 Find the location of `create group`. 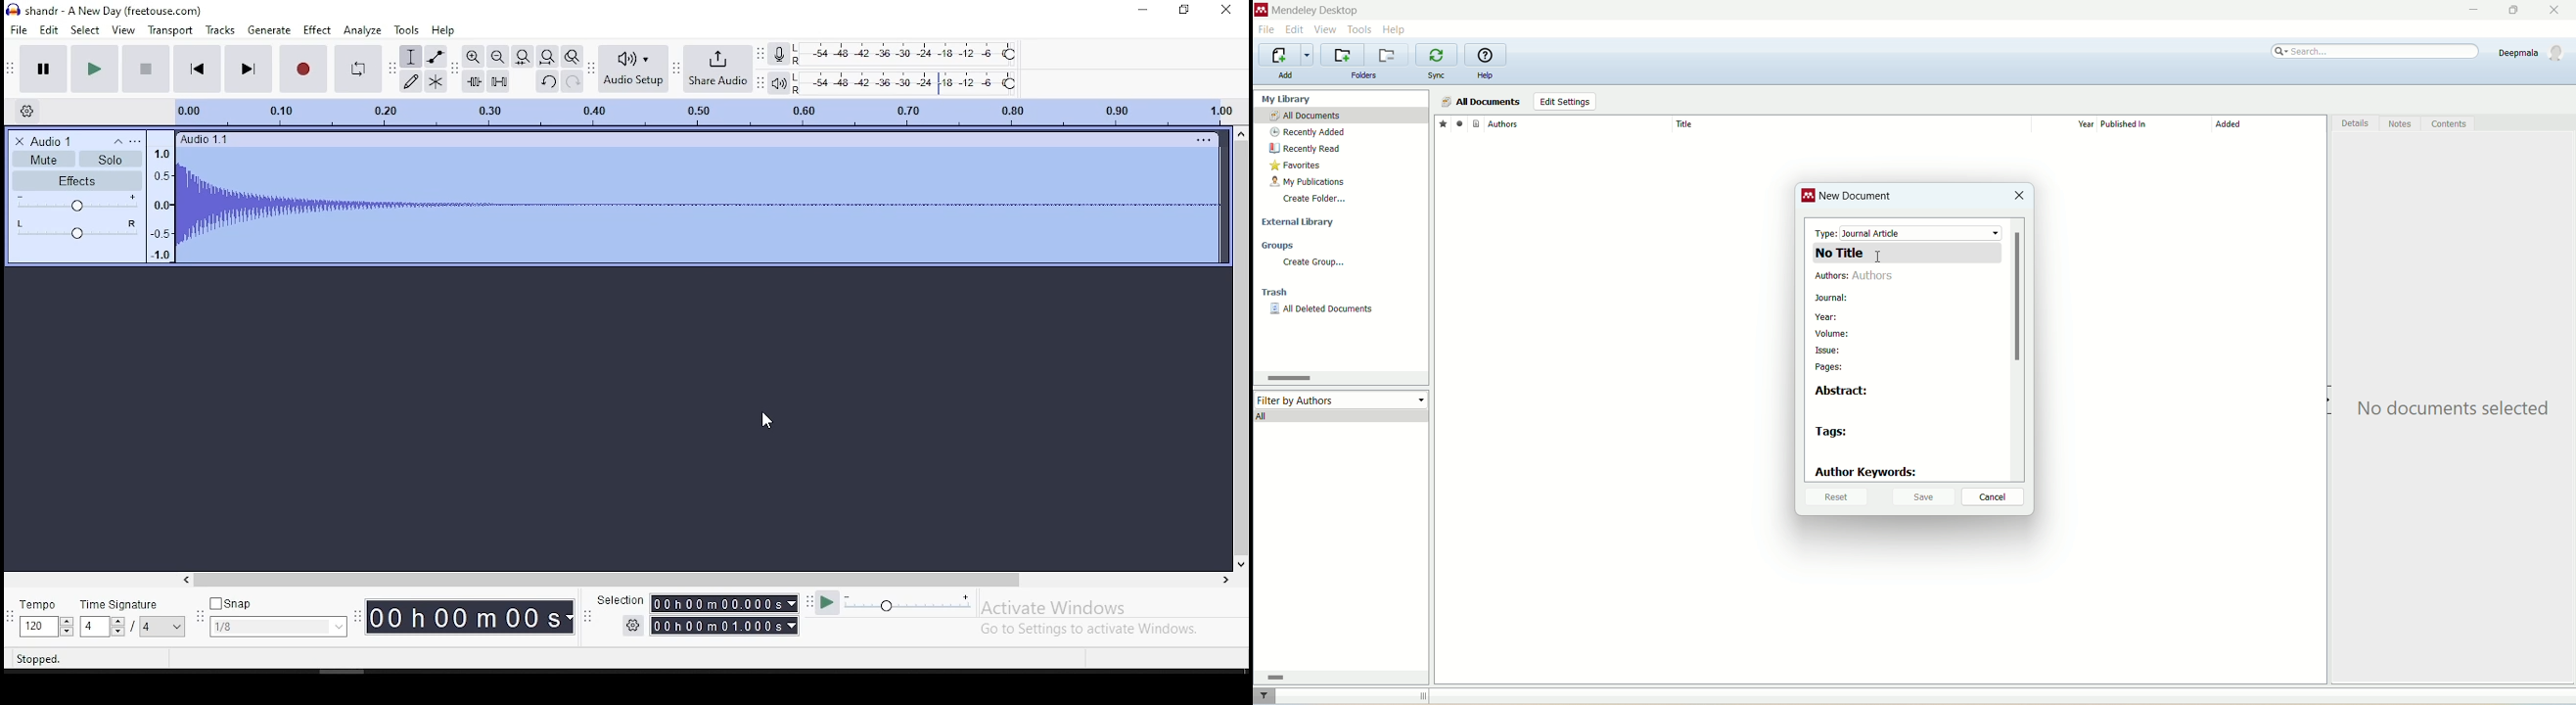

create group is located at coordinates (1313, 262).